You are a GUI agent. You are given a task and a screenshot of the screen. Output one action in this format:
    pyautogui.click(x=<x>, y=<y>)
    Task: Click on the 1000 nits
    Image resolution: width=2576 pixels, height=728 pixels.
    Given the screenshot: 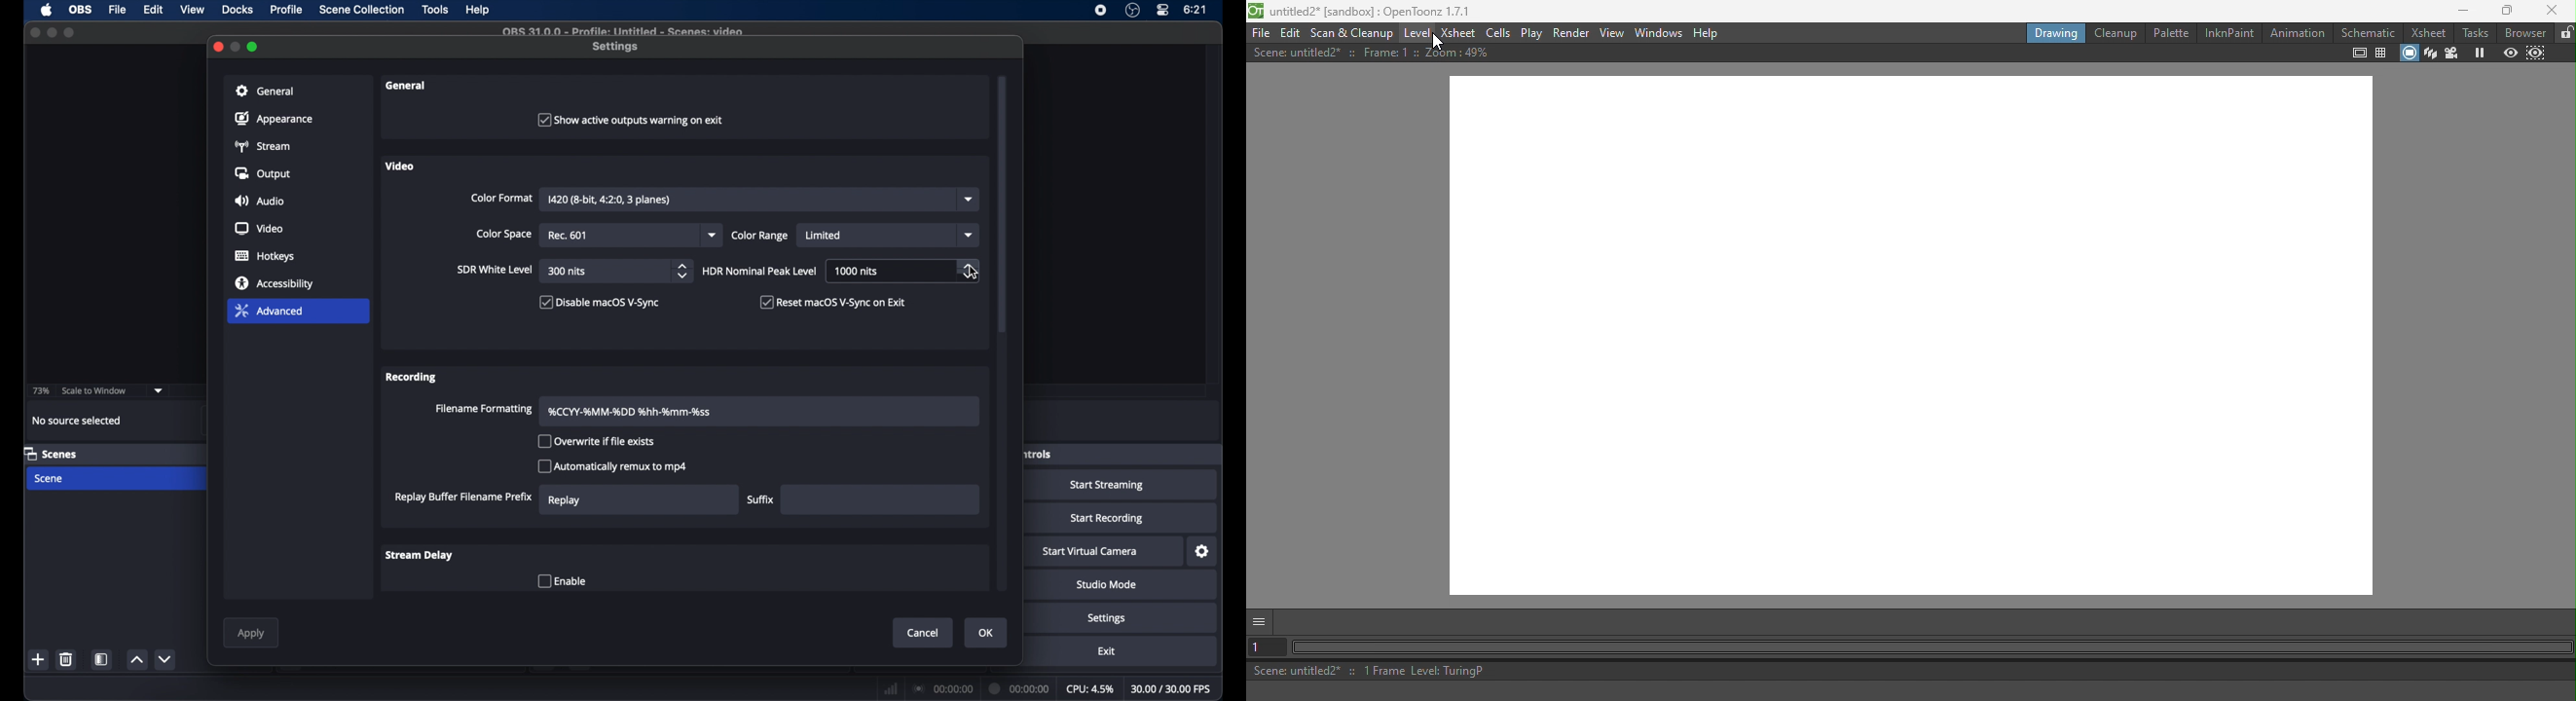 What is the action you would take?
    pyautogui.click(x=857, y=271)
    